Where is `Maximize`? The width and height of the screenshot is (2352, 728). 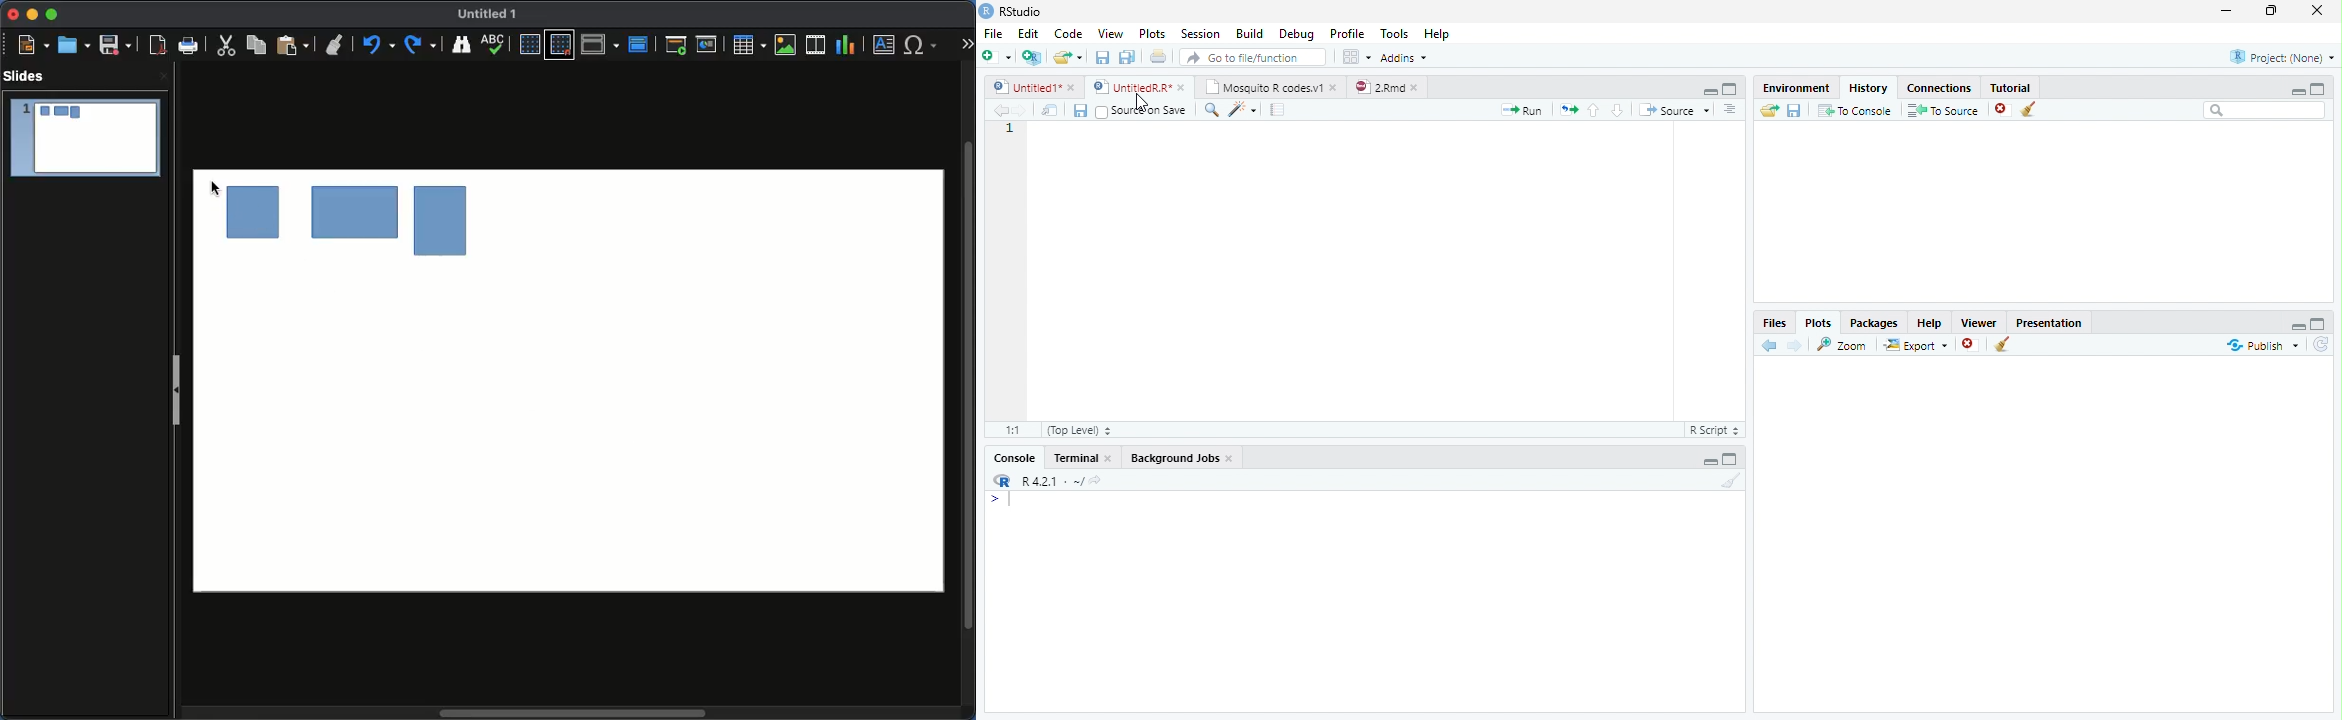
Maximize is located at coordinates (2272, 11).